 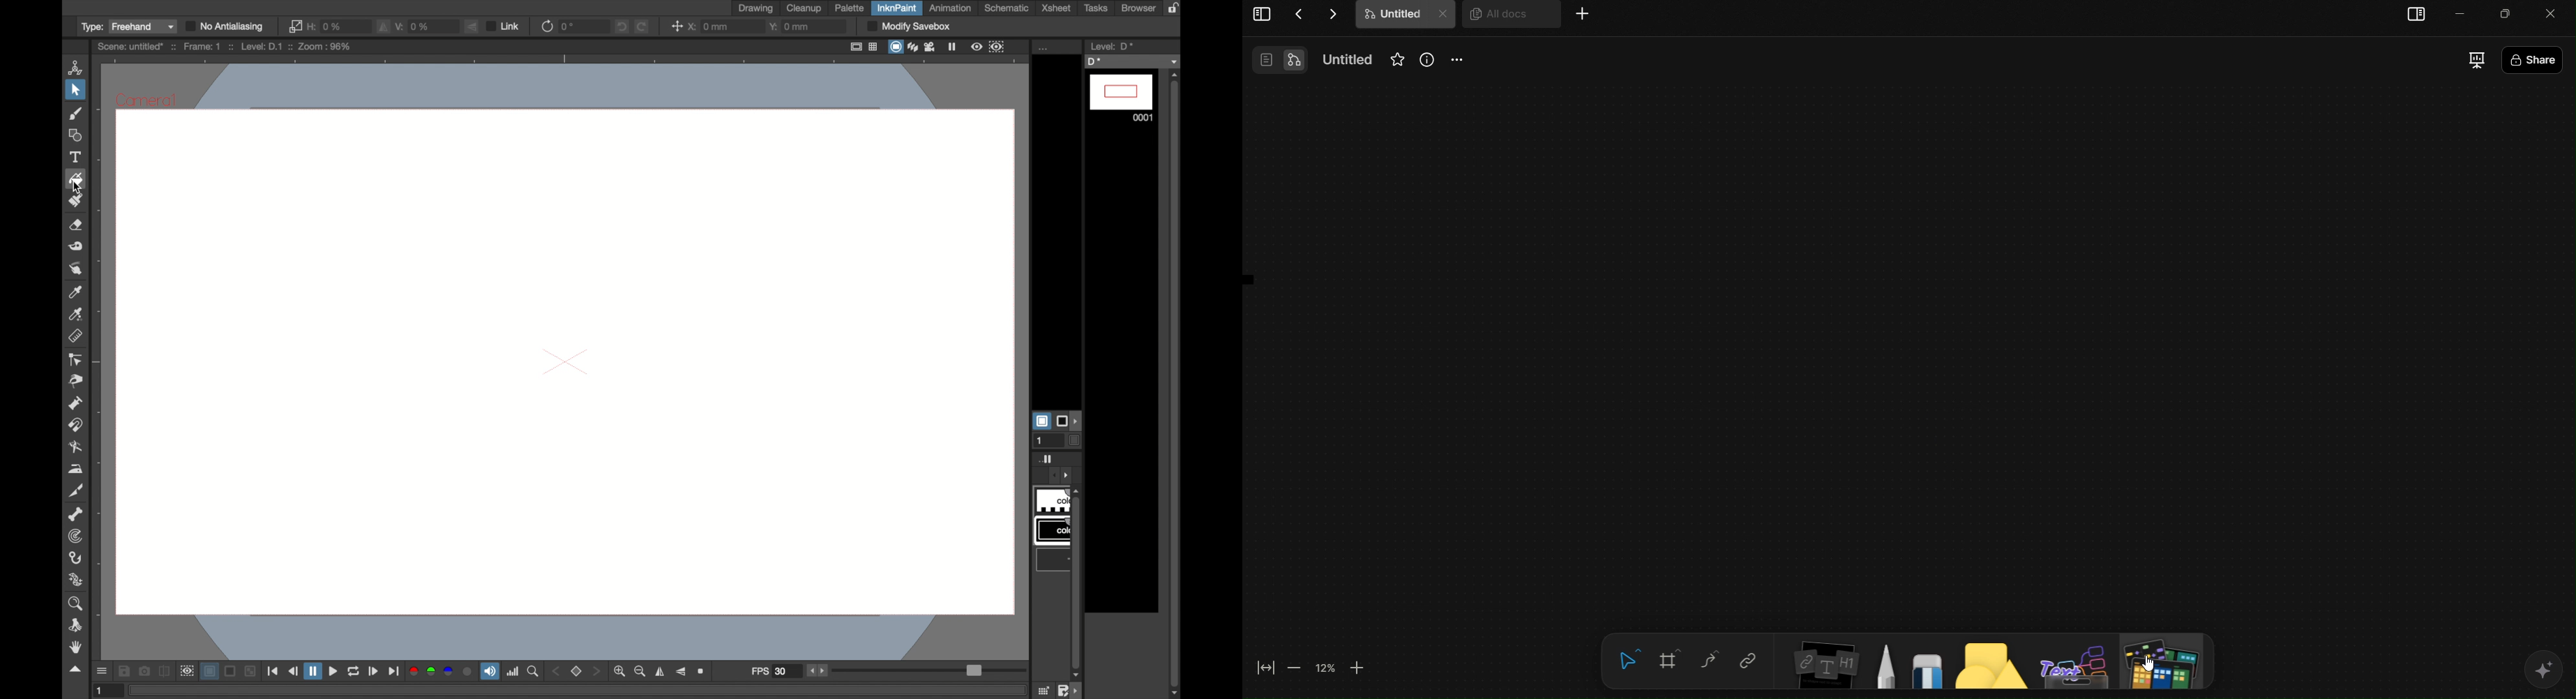 I want to click on scene: untitle* :: Frame: 1 :: Level: D.1 :: Zoom: 50%, so click(x=223, y=47).